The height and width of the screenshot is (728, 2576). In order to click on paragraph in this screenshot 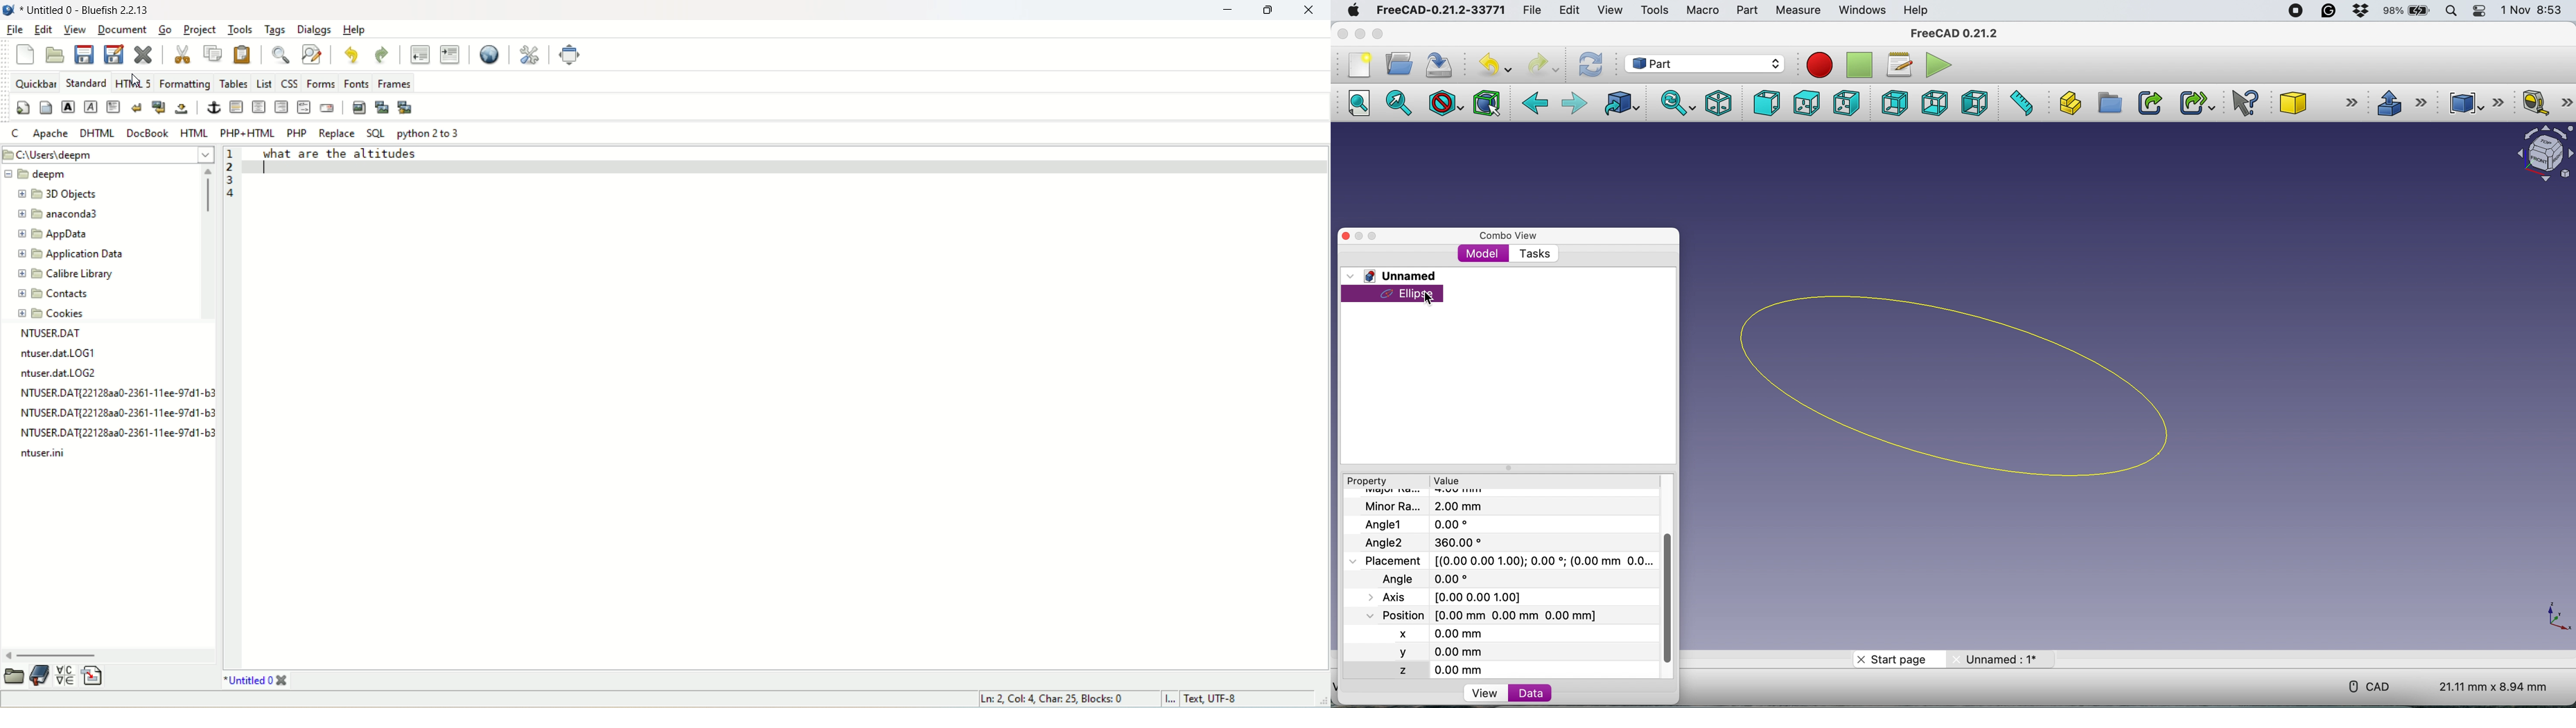, I will do `click(112, 106)`.